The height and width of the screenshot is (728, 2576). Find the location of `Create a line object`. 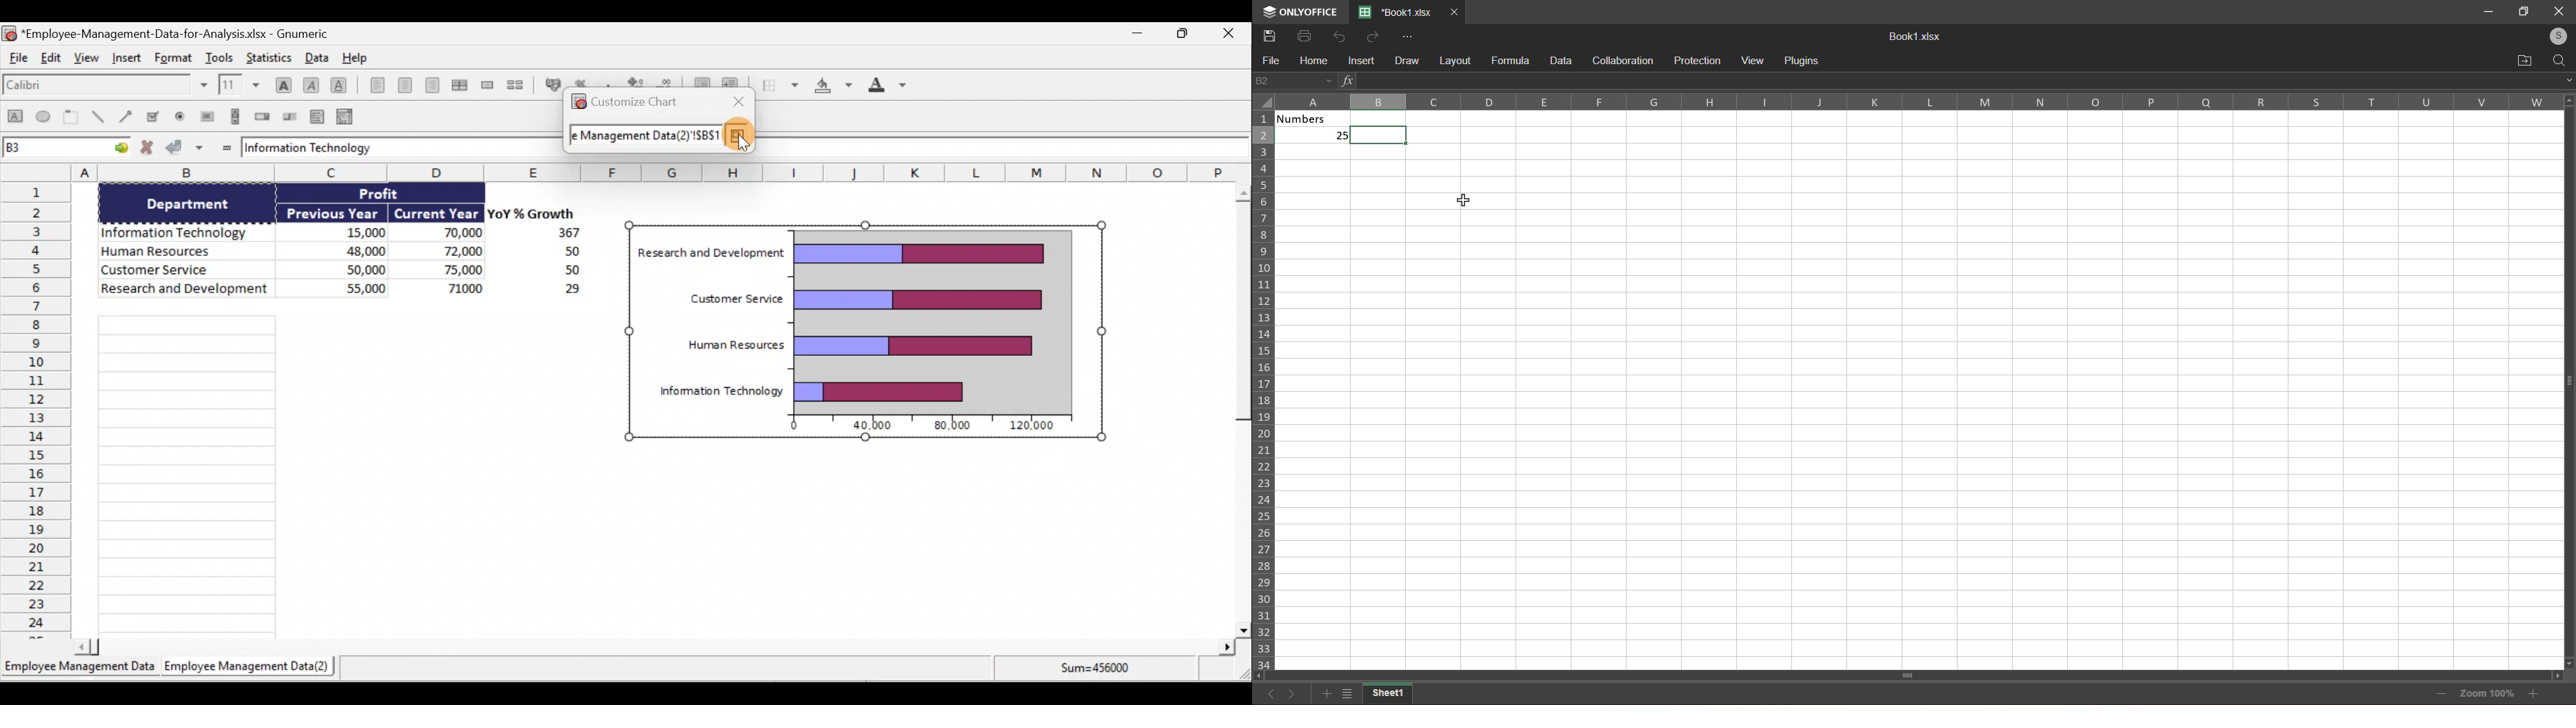

Create a line object is located at coordinates (97, 118).